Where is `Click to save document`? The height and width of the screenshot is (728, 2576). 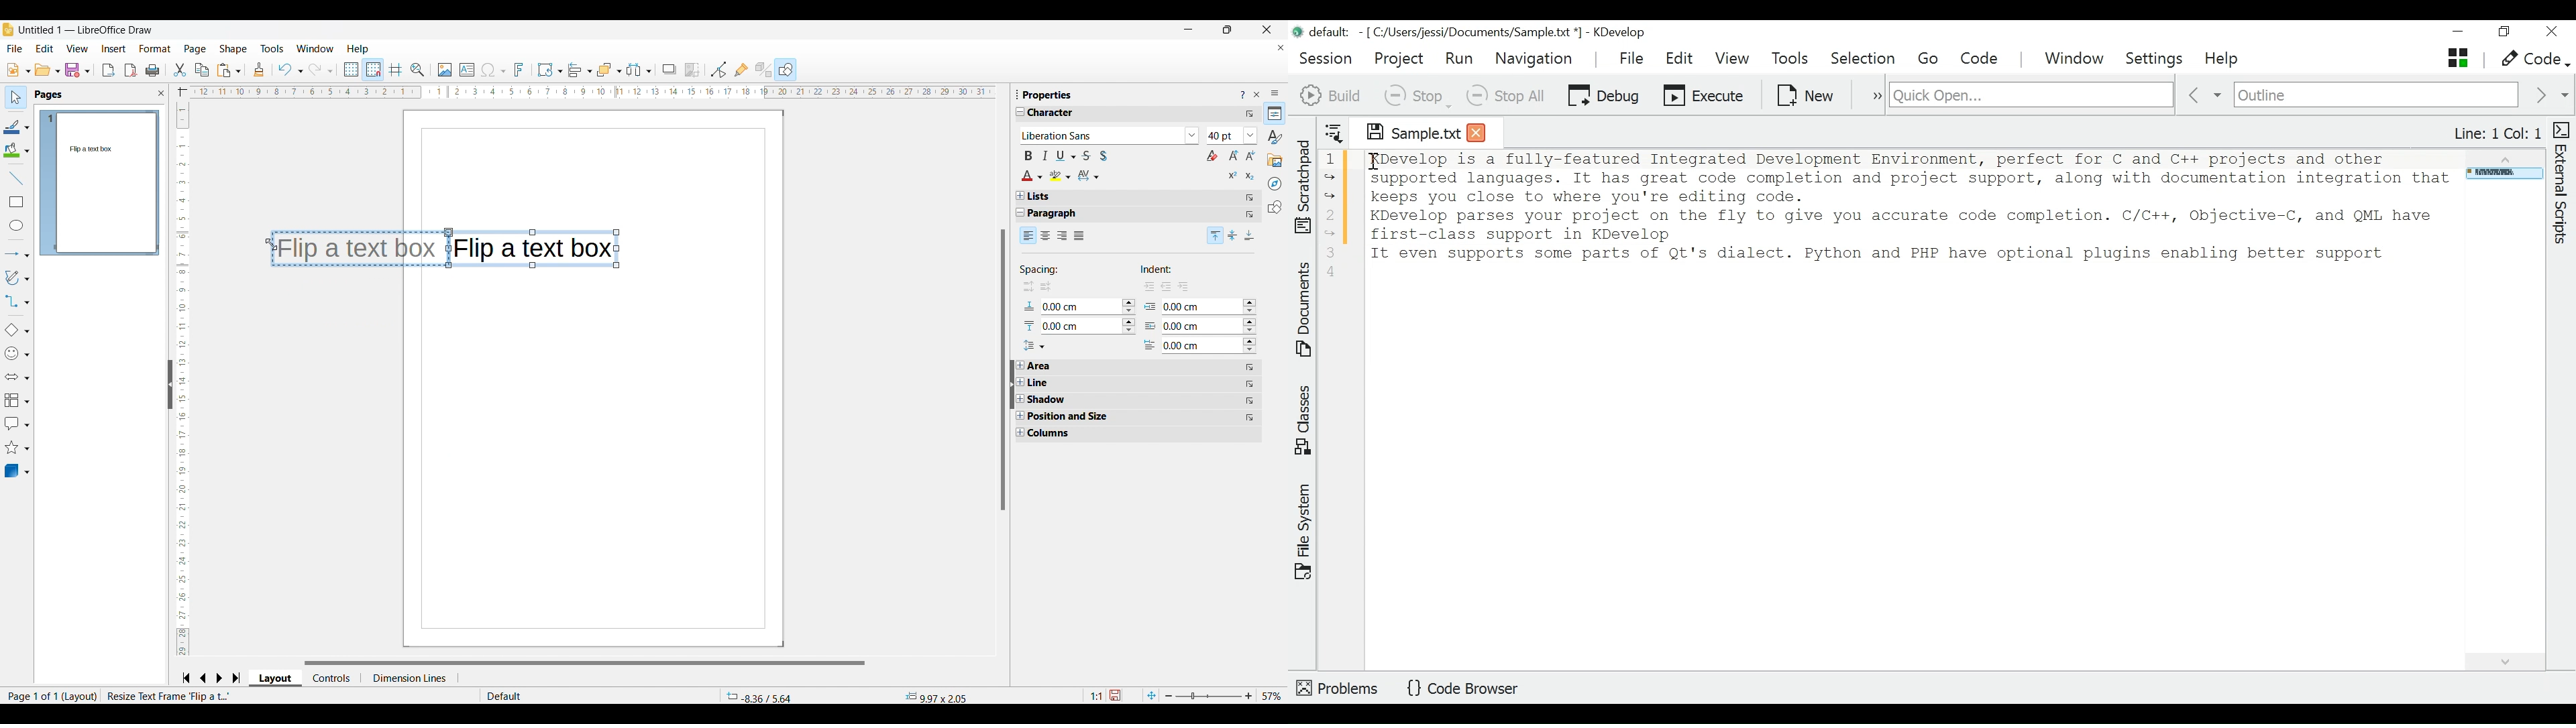 Click to save document is located at coordinates (1114, 695).